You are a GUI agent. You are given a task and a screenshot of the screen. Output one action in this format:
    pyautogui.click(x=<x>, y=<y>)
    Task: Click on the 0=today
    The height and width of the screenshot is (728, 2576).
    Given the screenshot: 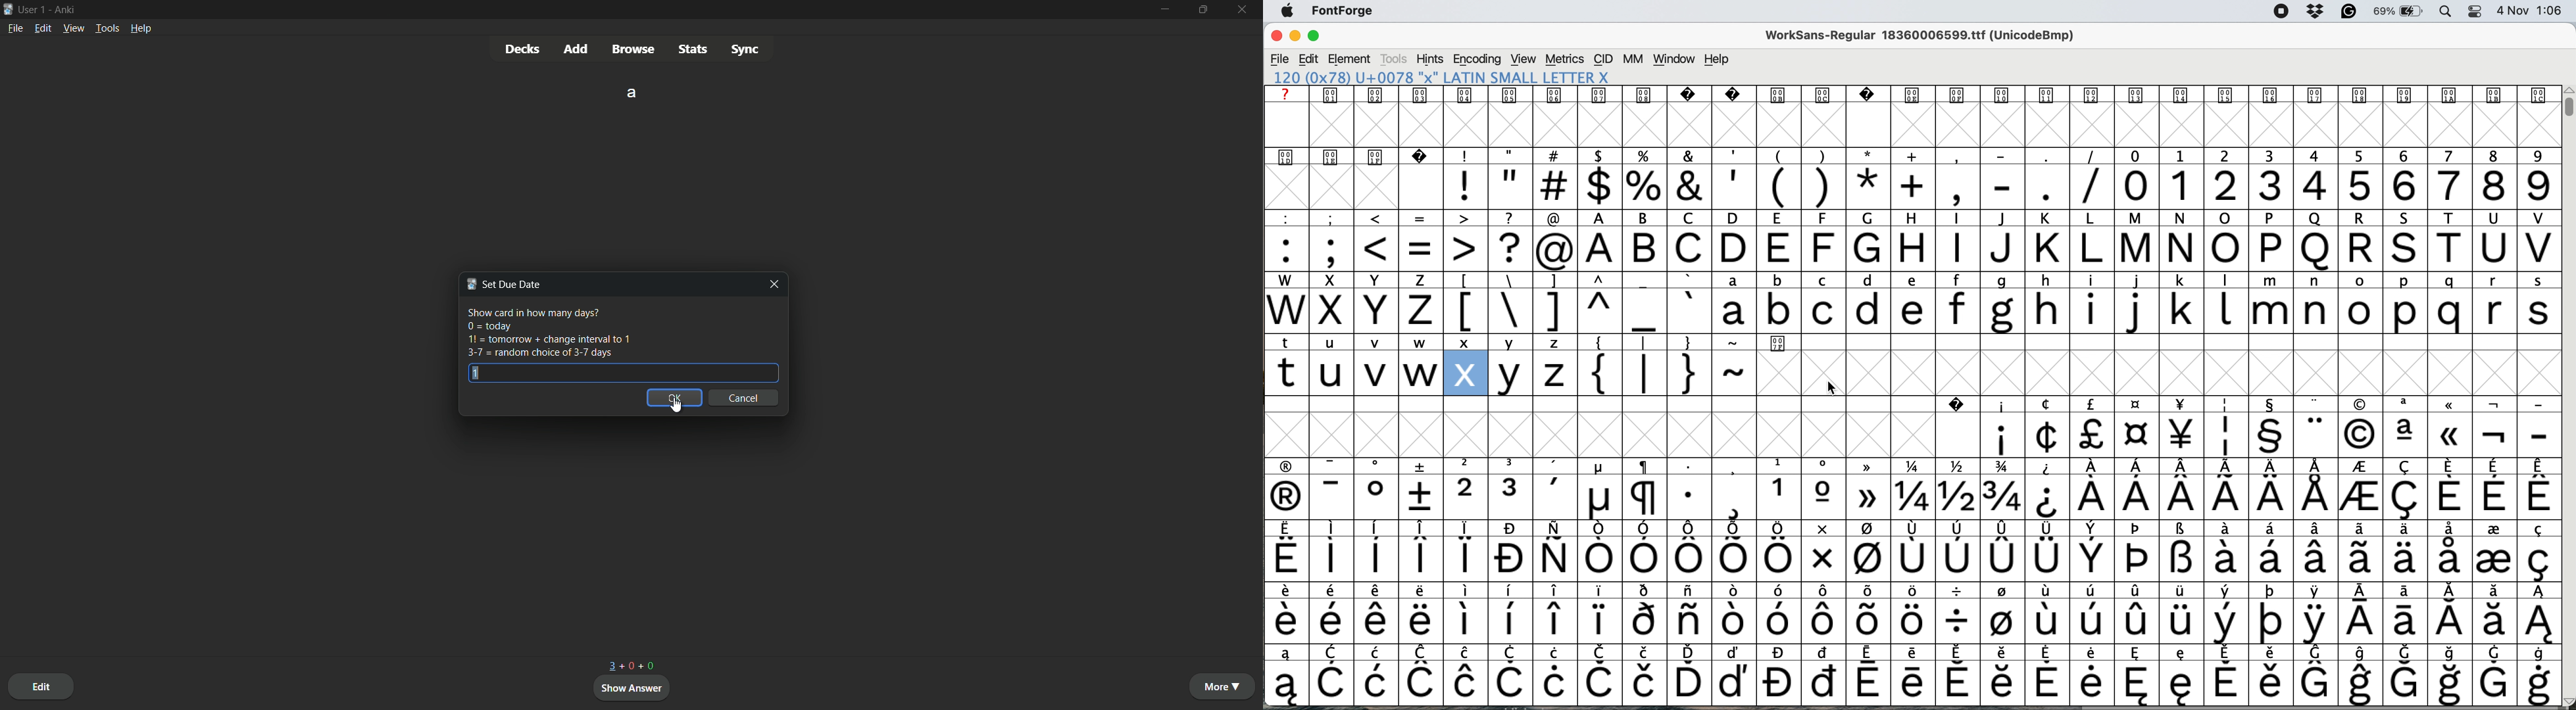 What is the action you would take?
    pyautogui.click(x=489, y=326)
    